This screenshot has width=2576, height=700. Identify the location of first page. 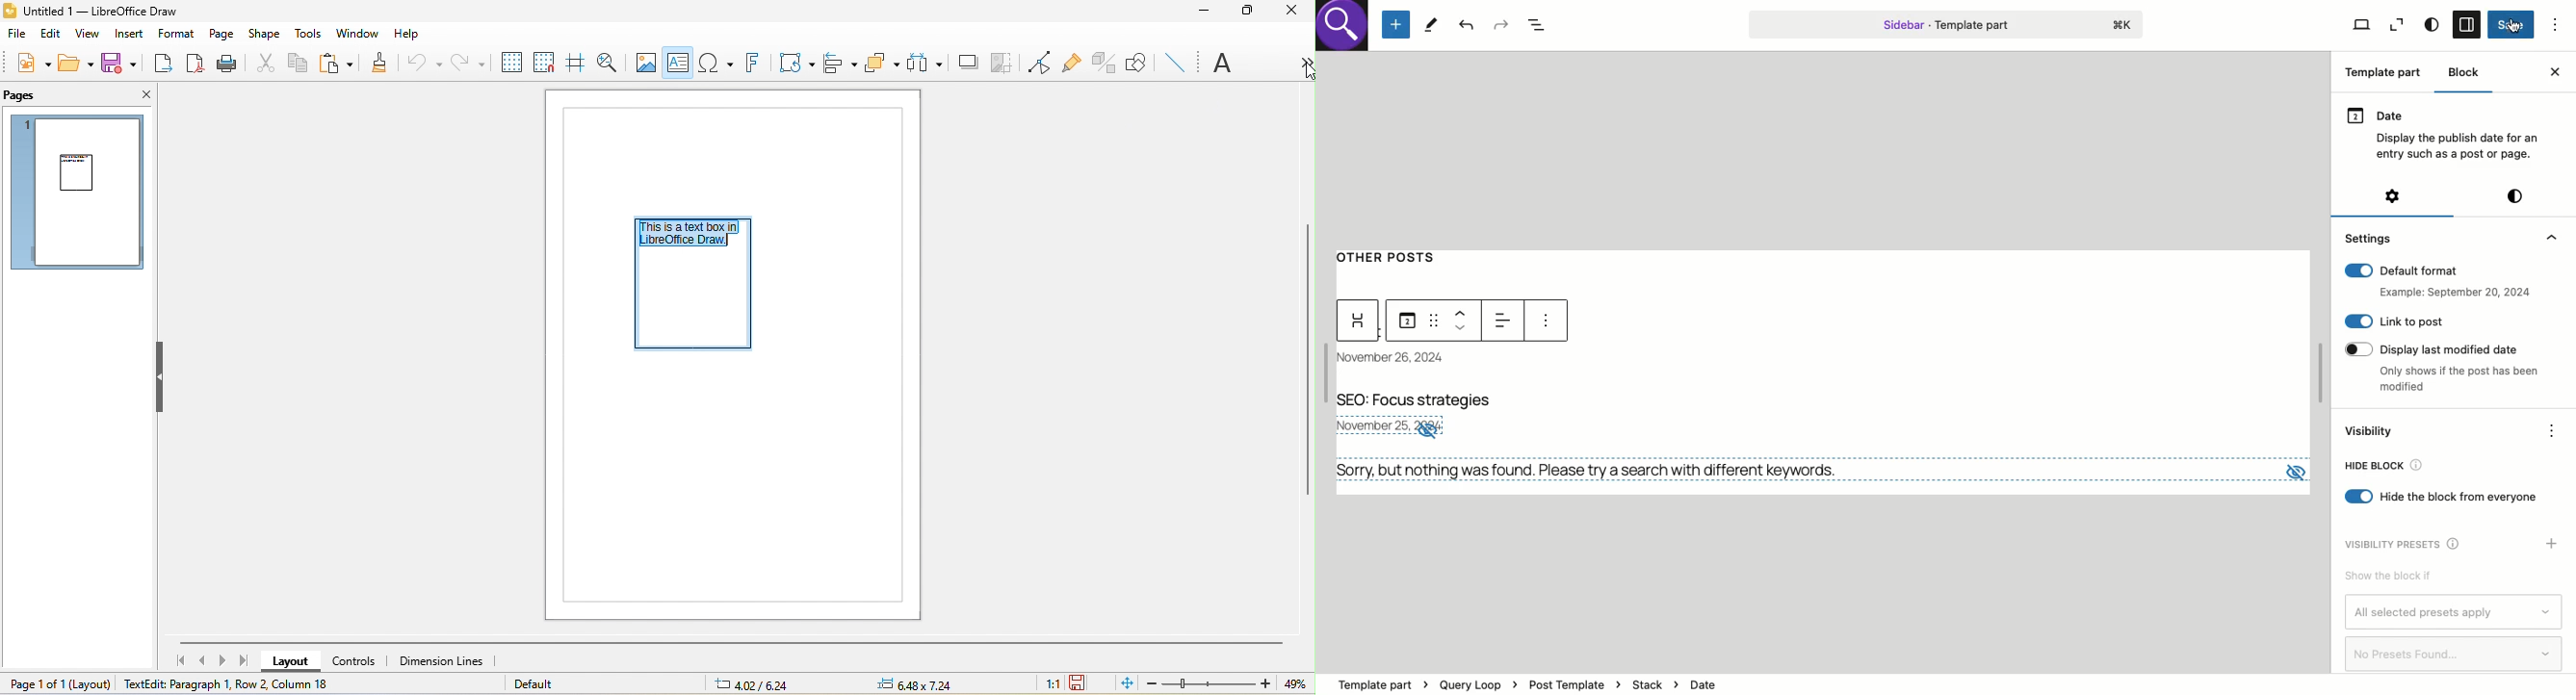
(174, 659).